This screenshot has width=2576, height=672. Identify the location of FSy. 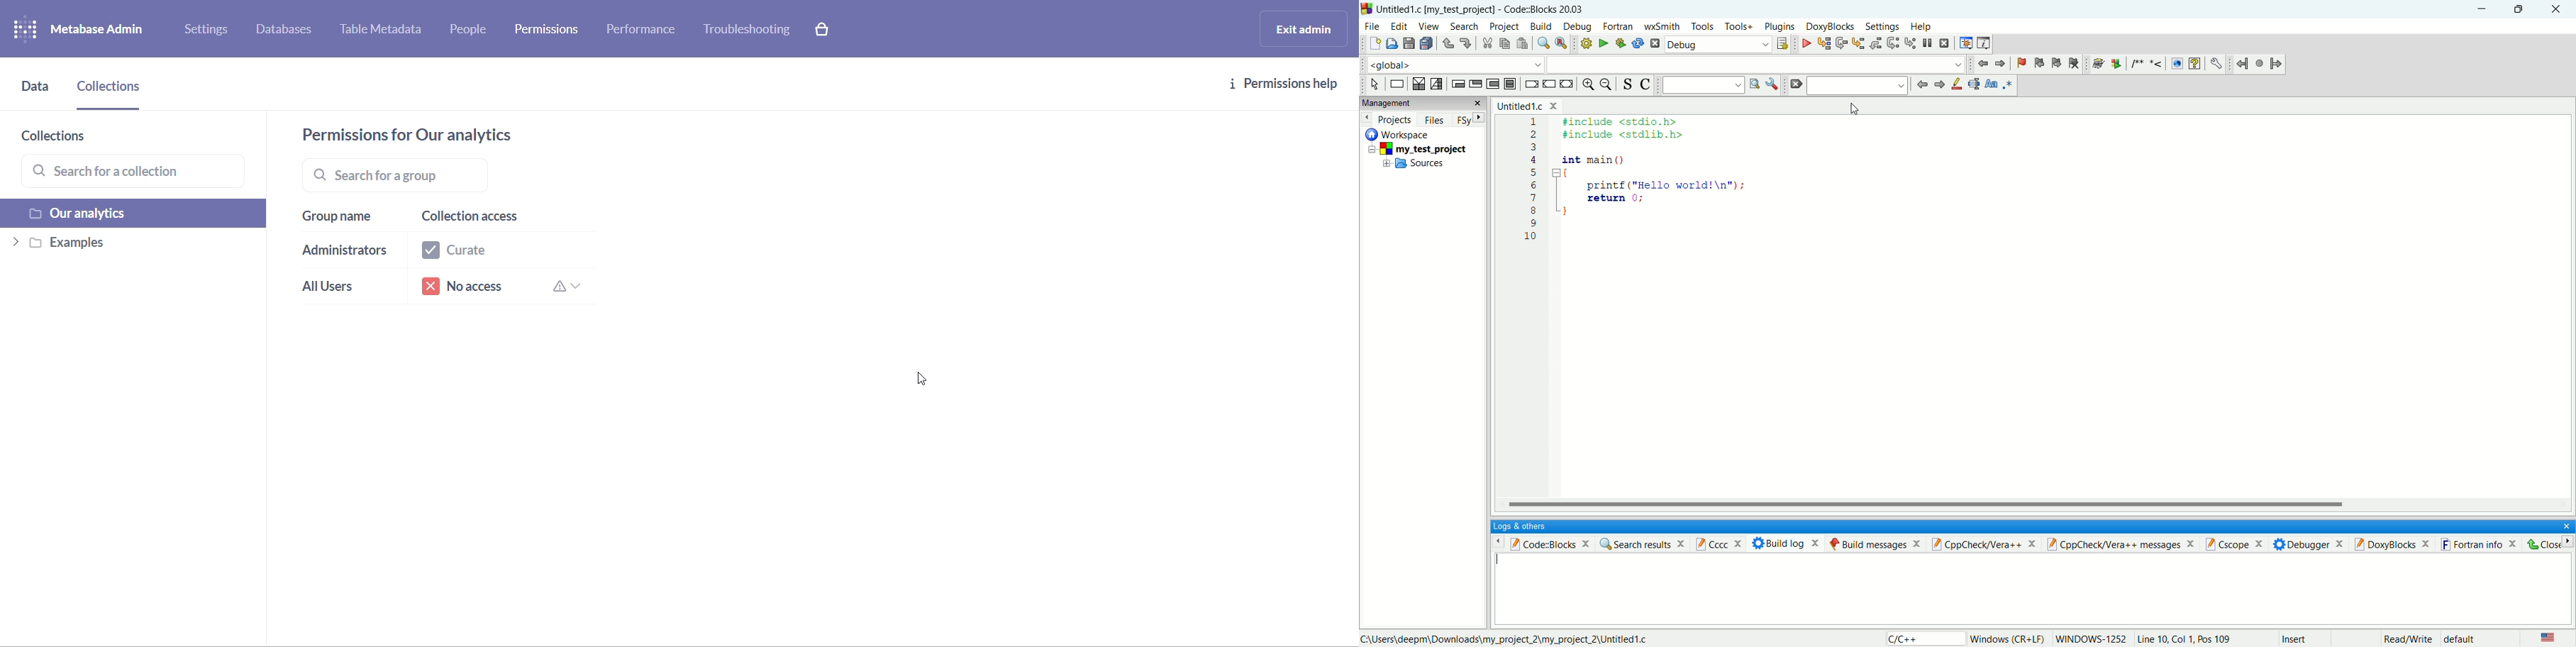
(1469, 119).